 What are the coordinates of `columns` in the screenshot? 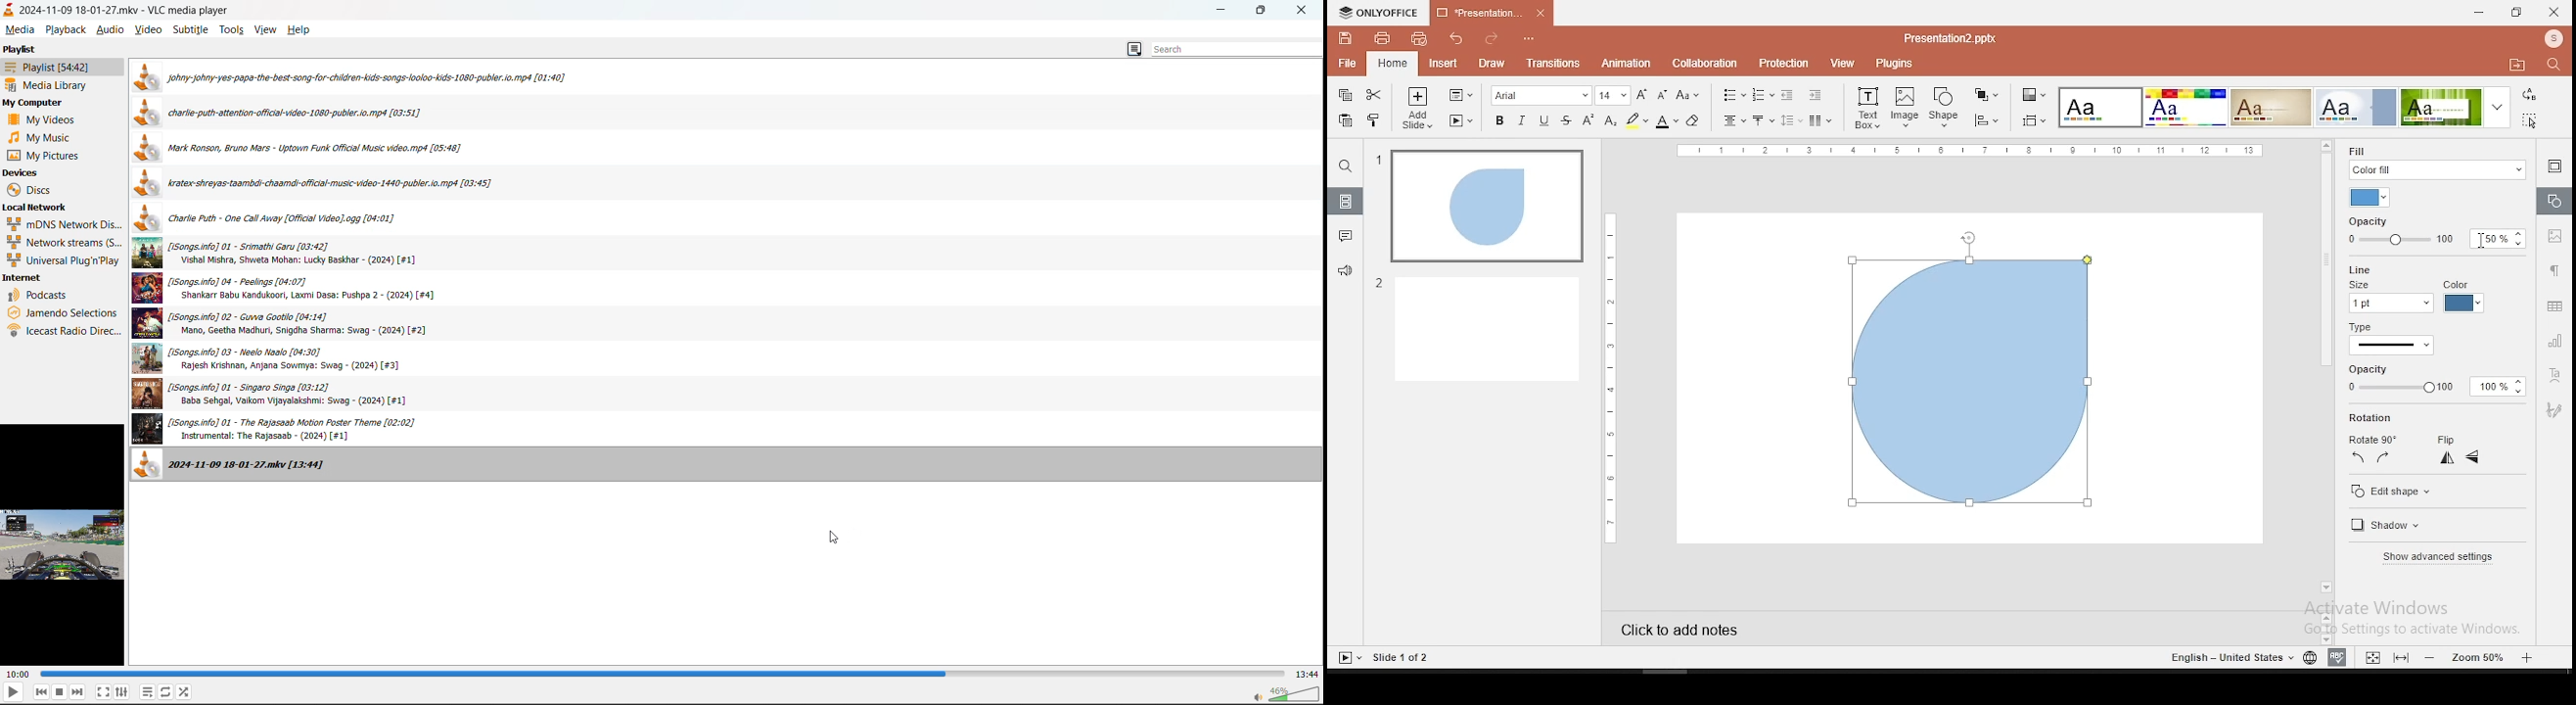 It's located at (1817, 120).